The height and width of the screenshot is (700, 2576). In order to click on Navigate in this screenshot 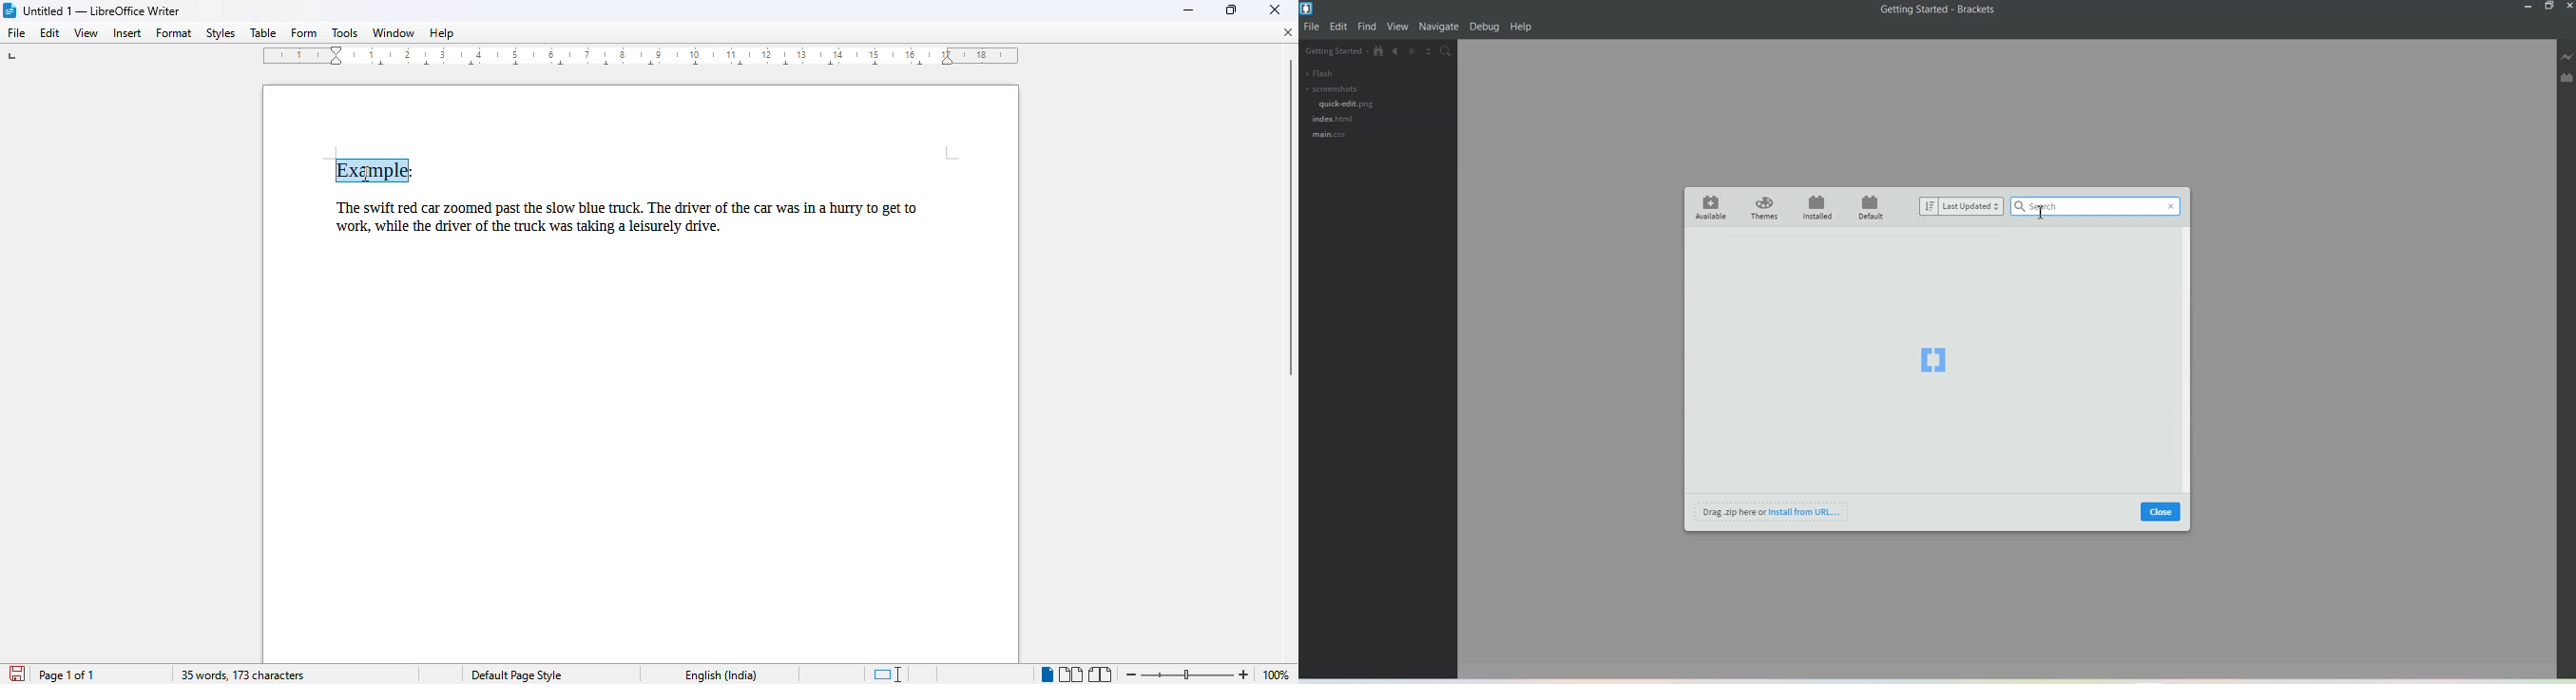, I will do `click(1439, 27)`.